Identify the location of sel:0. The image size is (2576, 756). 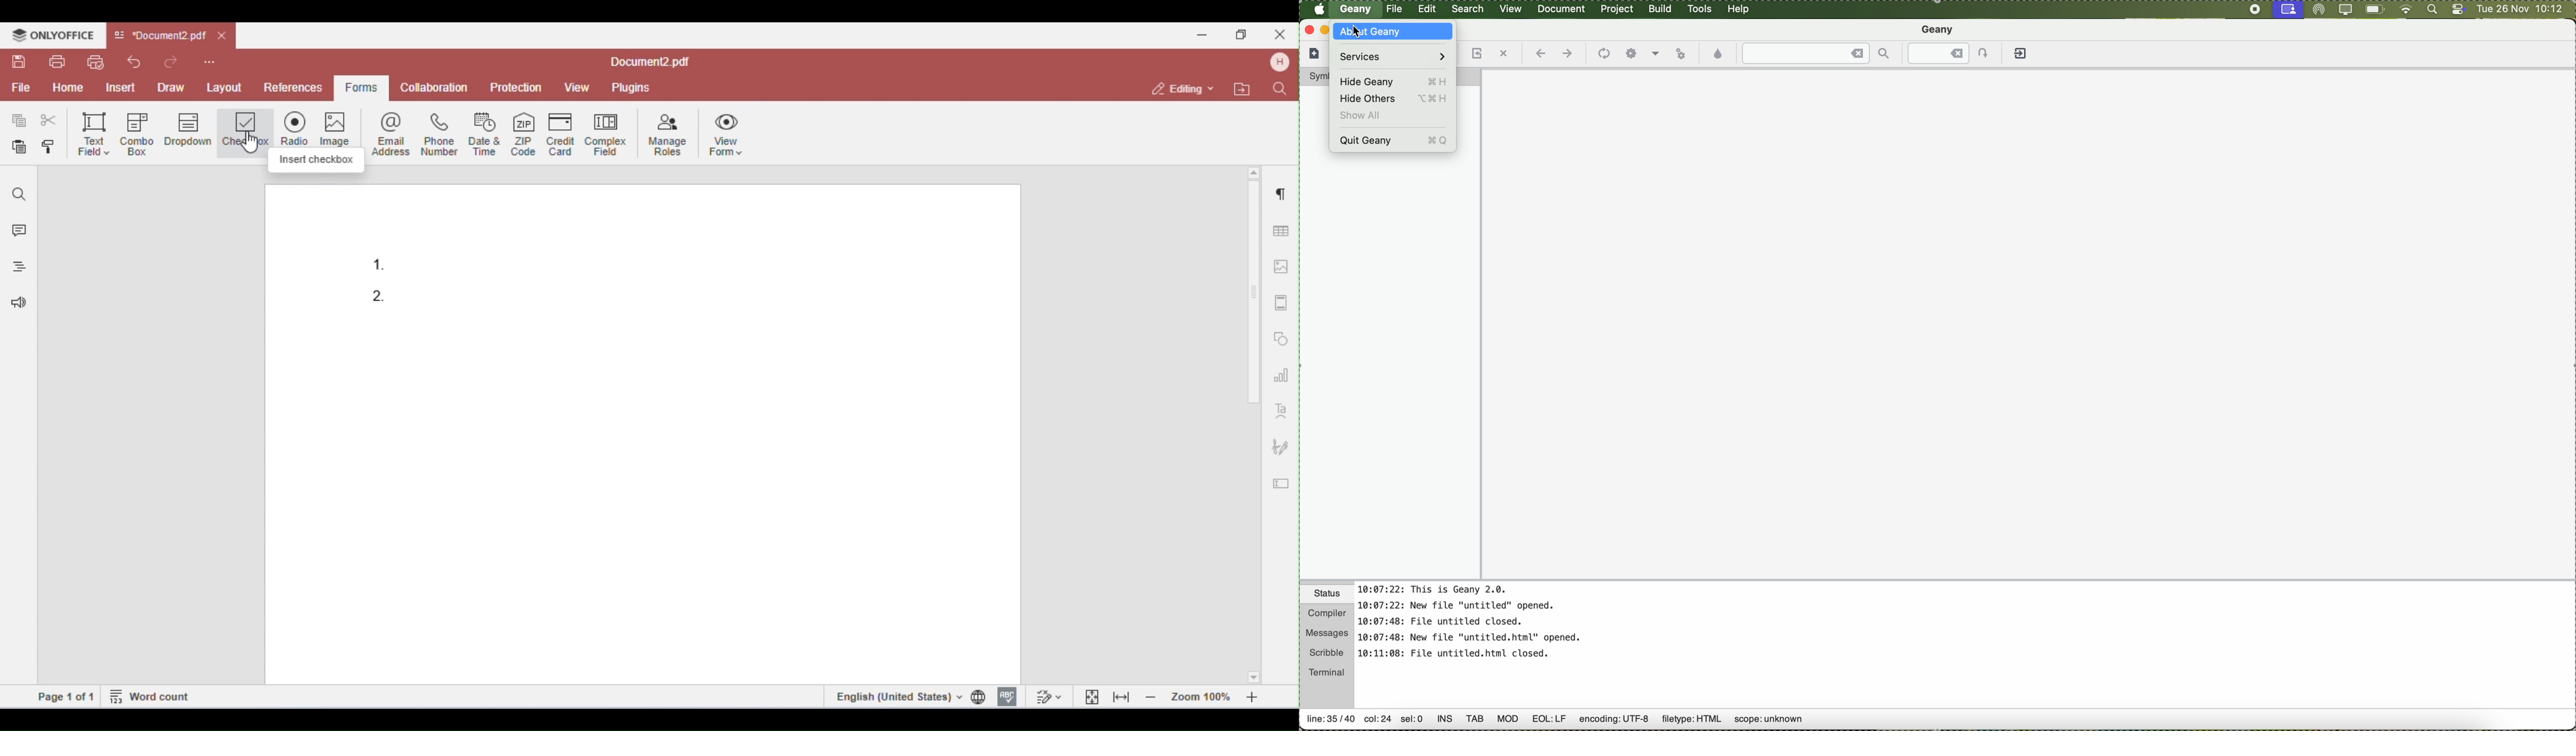
(1412, 721).